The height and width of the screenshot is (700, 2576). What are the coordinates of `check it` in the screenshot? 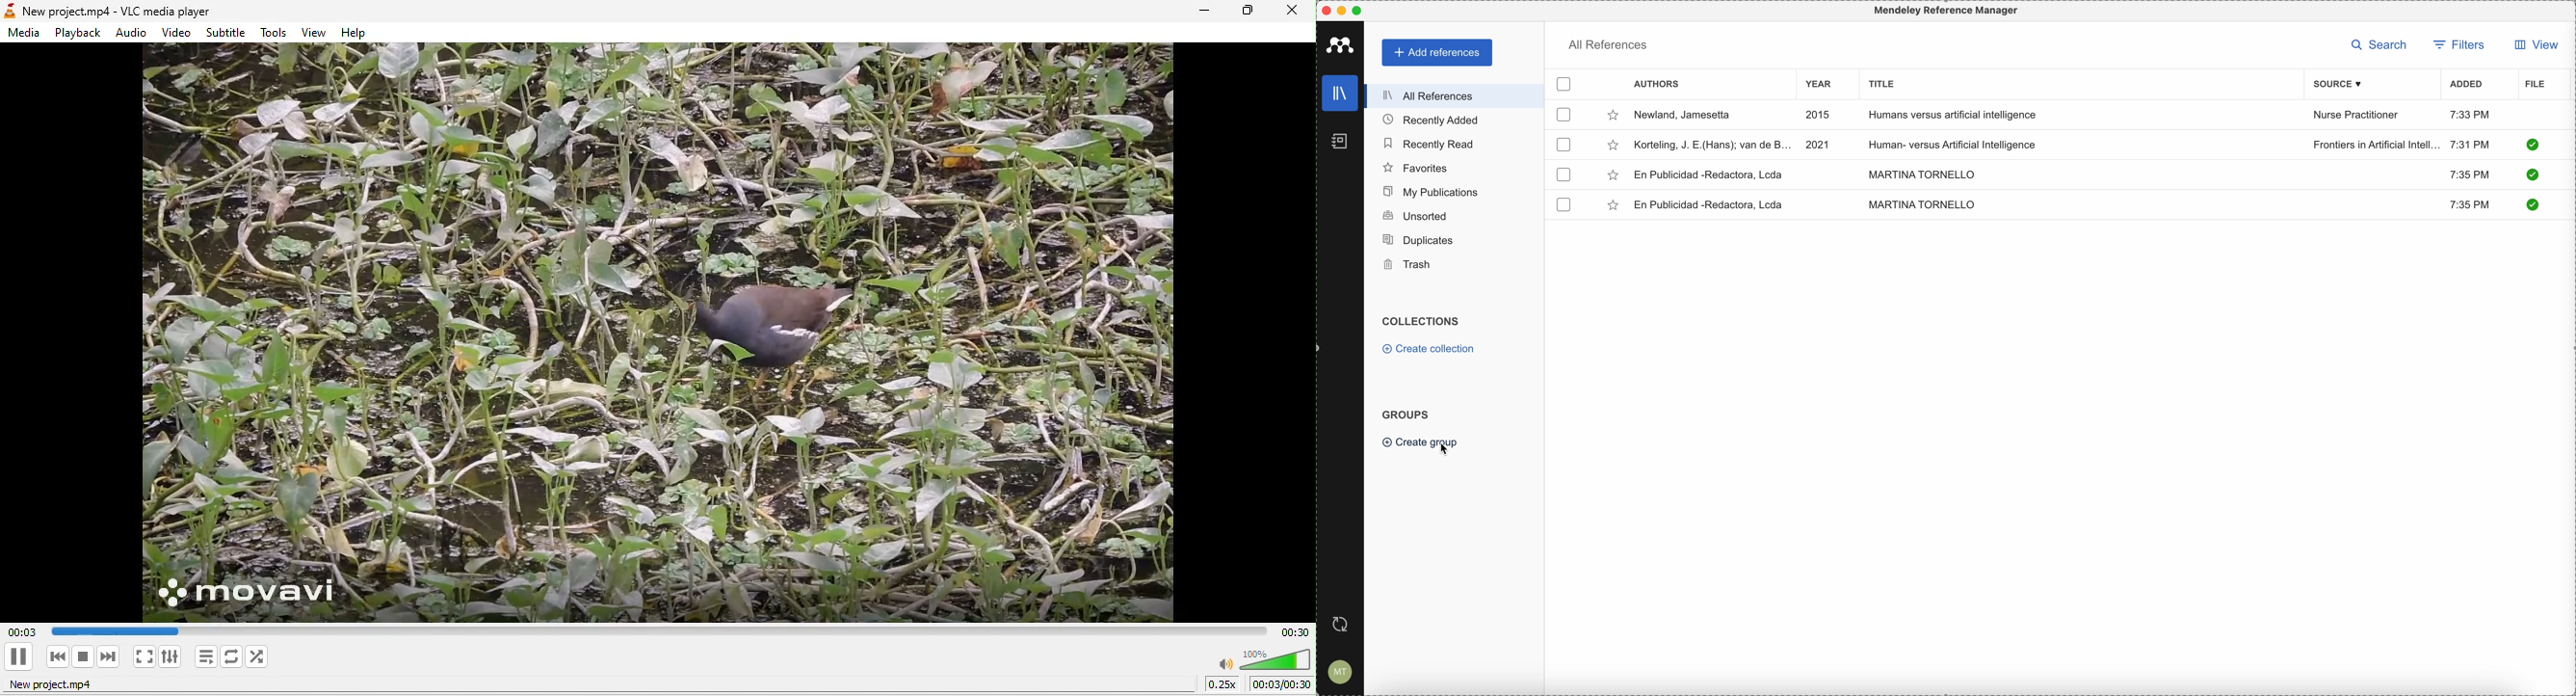 It's located at (2532, 145).